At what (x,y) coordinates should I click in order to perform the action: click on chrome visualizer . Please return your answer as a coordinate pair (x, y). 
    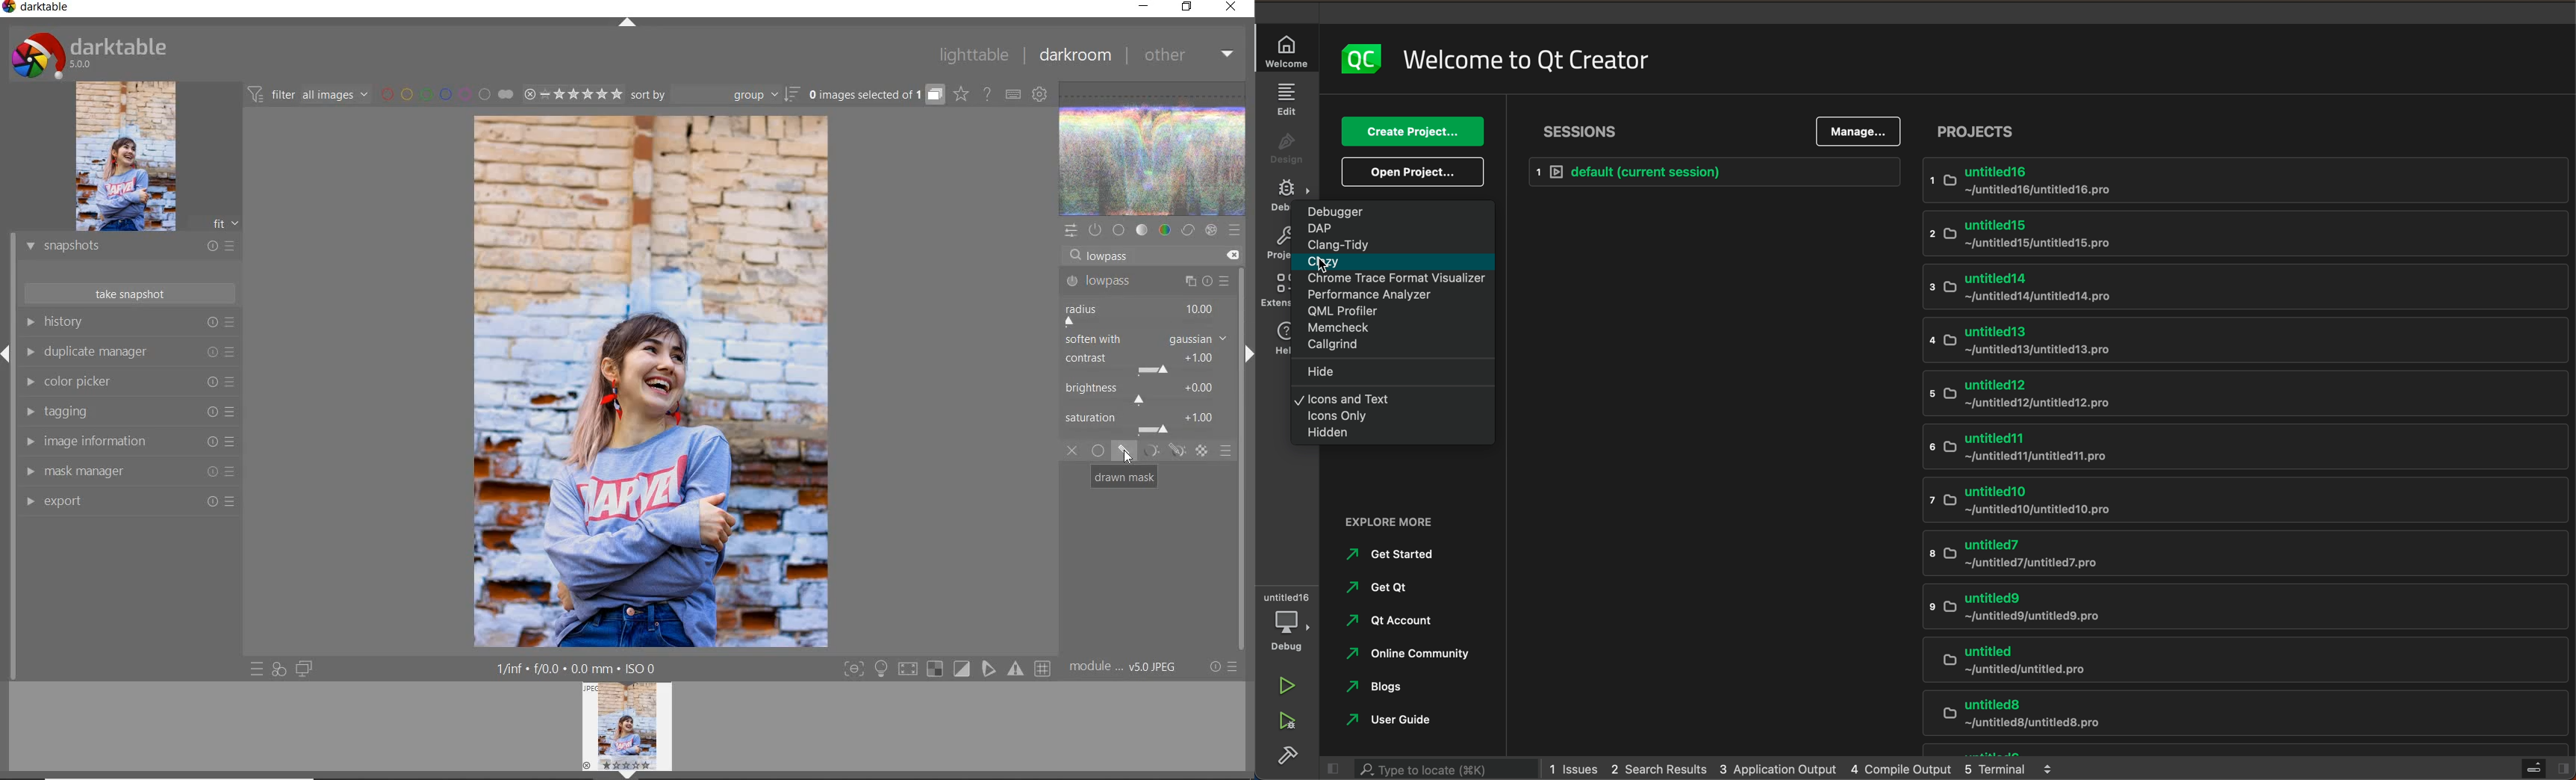
    Looking at the image, I should click on (1392, 280).